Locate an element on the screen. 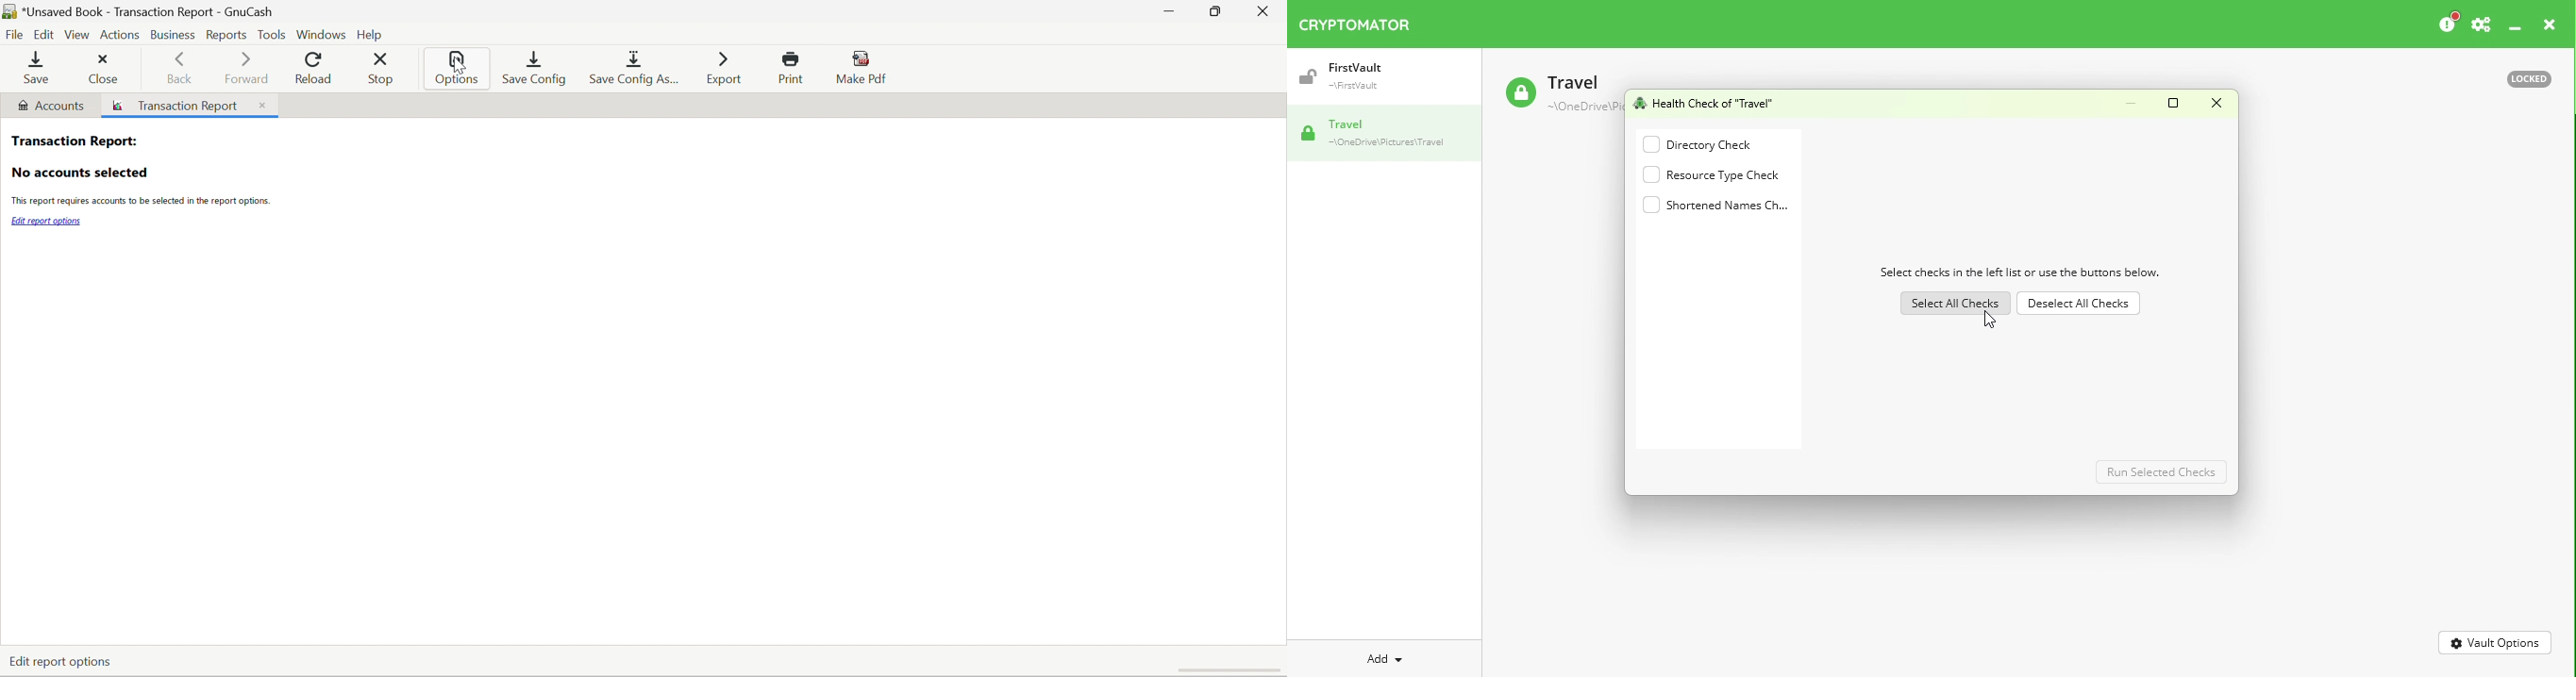 This screenshot has width=2576, height=700. Tools is located at coordinates (271, 34).